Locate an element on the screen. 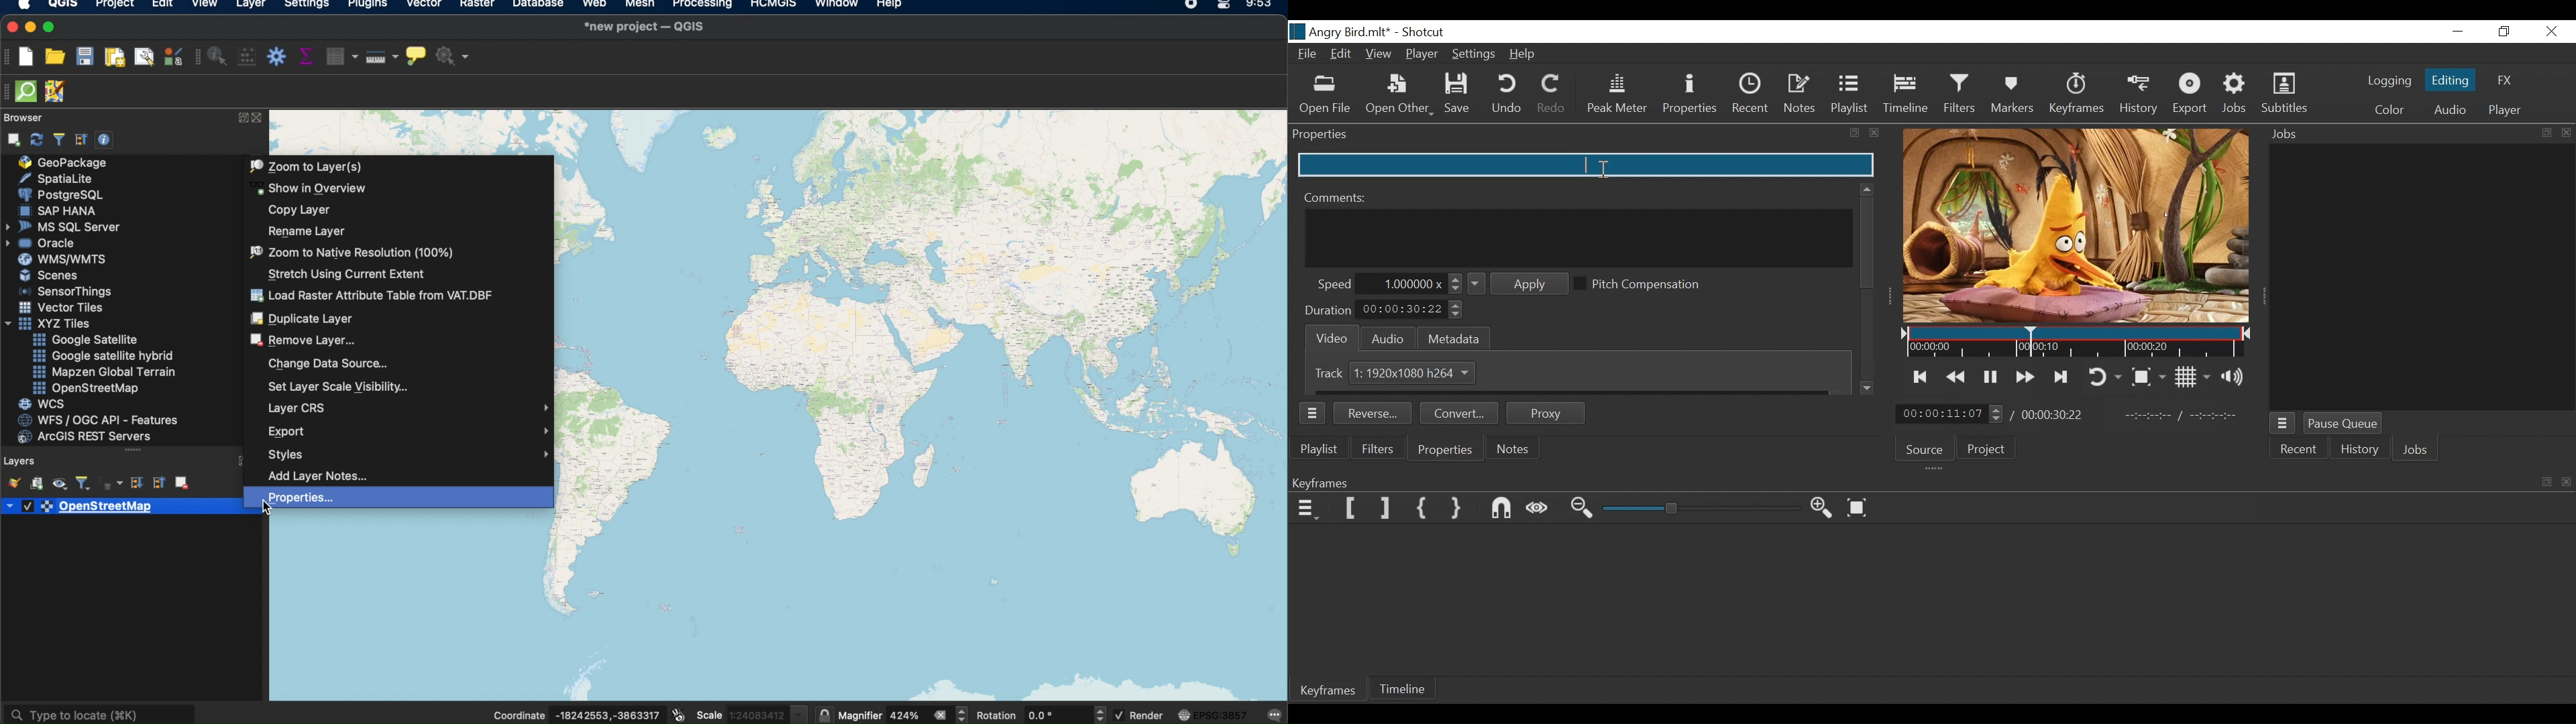  Adjust Current Duration Field is located at coordinates (1411, 310).